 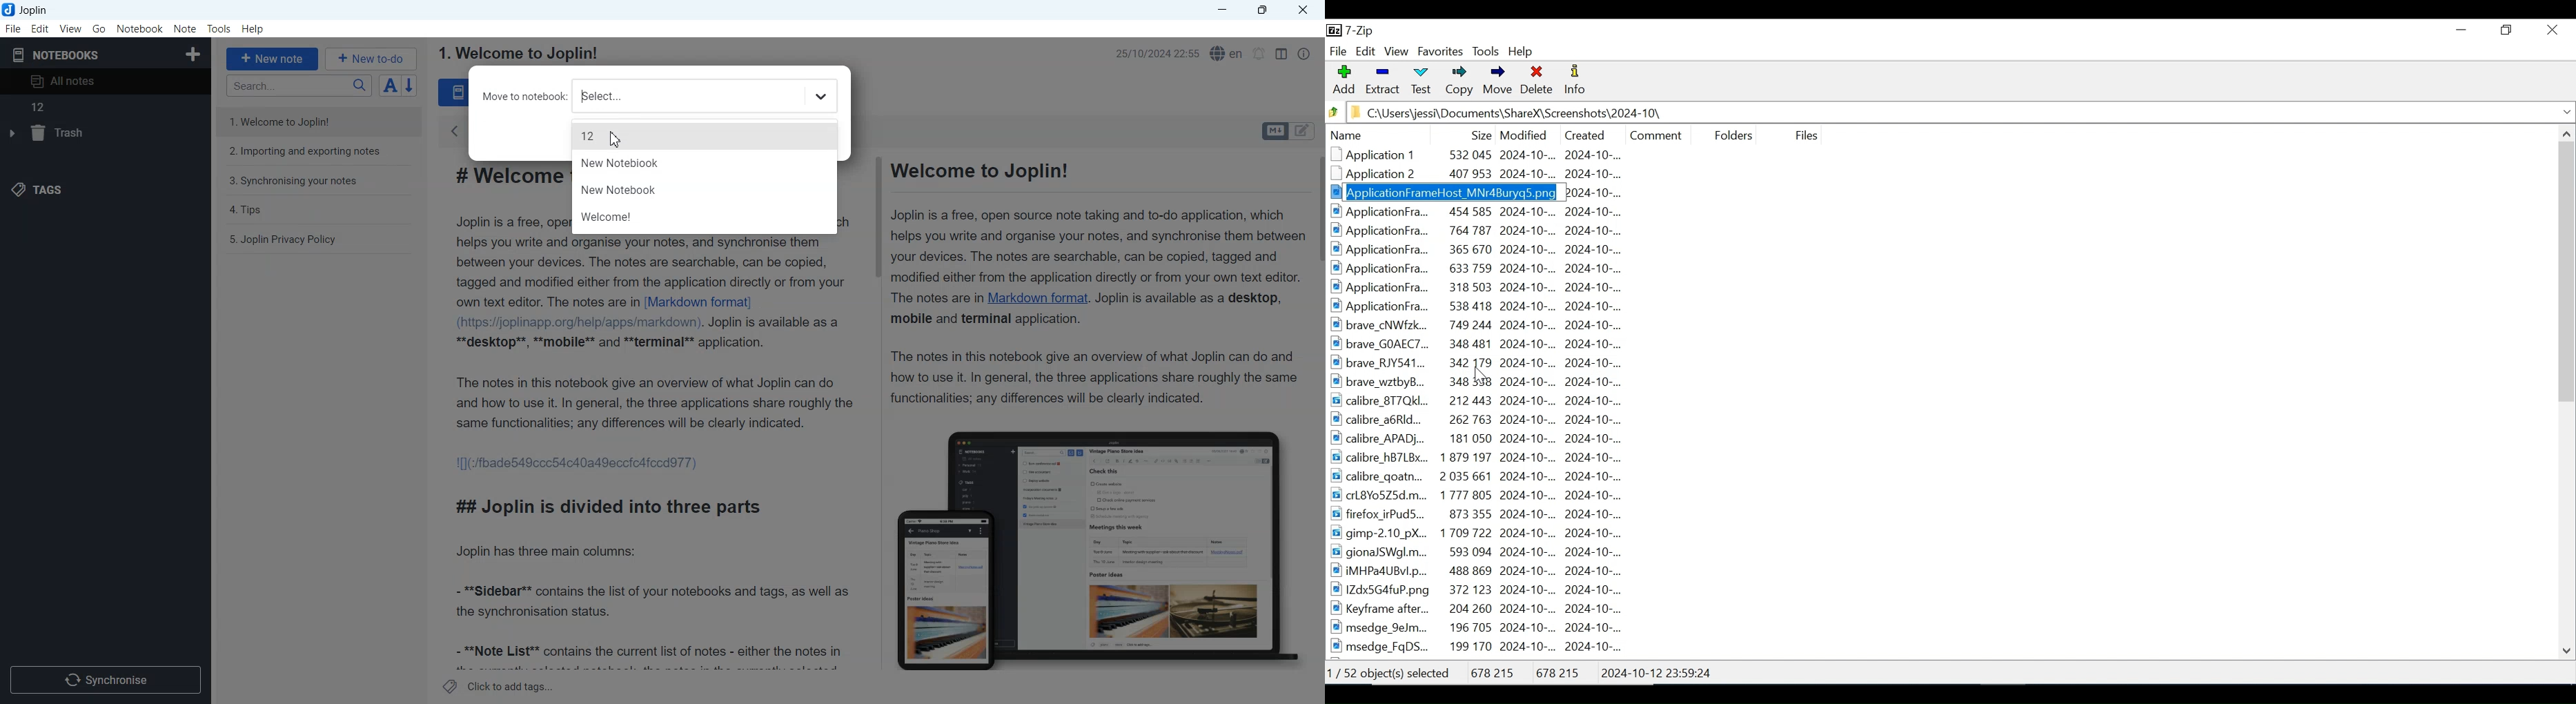 What do you see at coordinates (42, 190) in the screenshot?
I see `Tags` at bounding box center [42, 190].